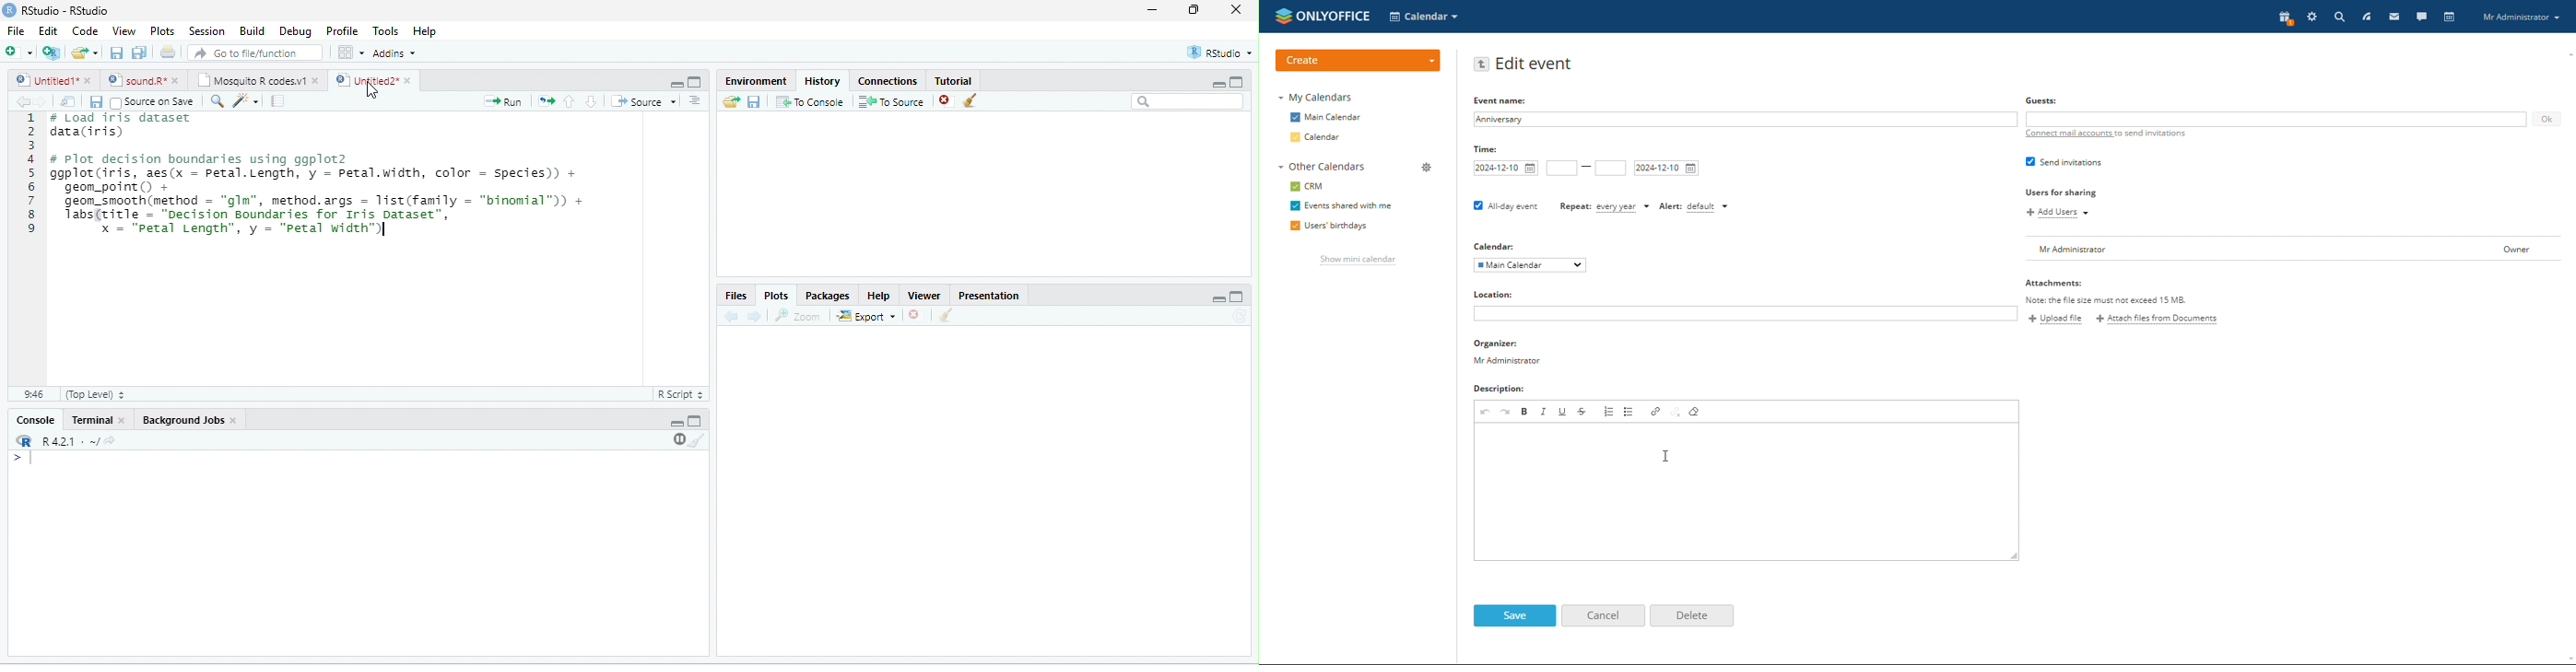 The width and height of the screenshot is (2576, 672). What do you see at coordinates (124, 421) in the screenshot?
I see `close` at bounding box center [124, 421].